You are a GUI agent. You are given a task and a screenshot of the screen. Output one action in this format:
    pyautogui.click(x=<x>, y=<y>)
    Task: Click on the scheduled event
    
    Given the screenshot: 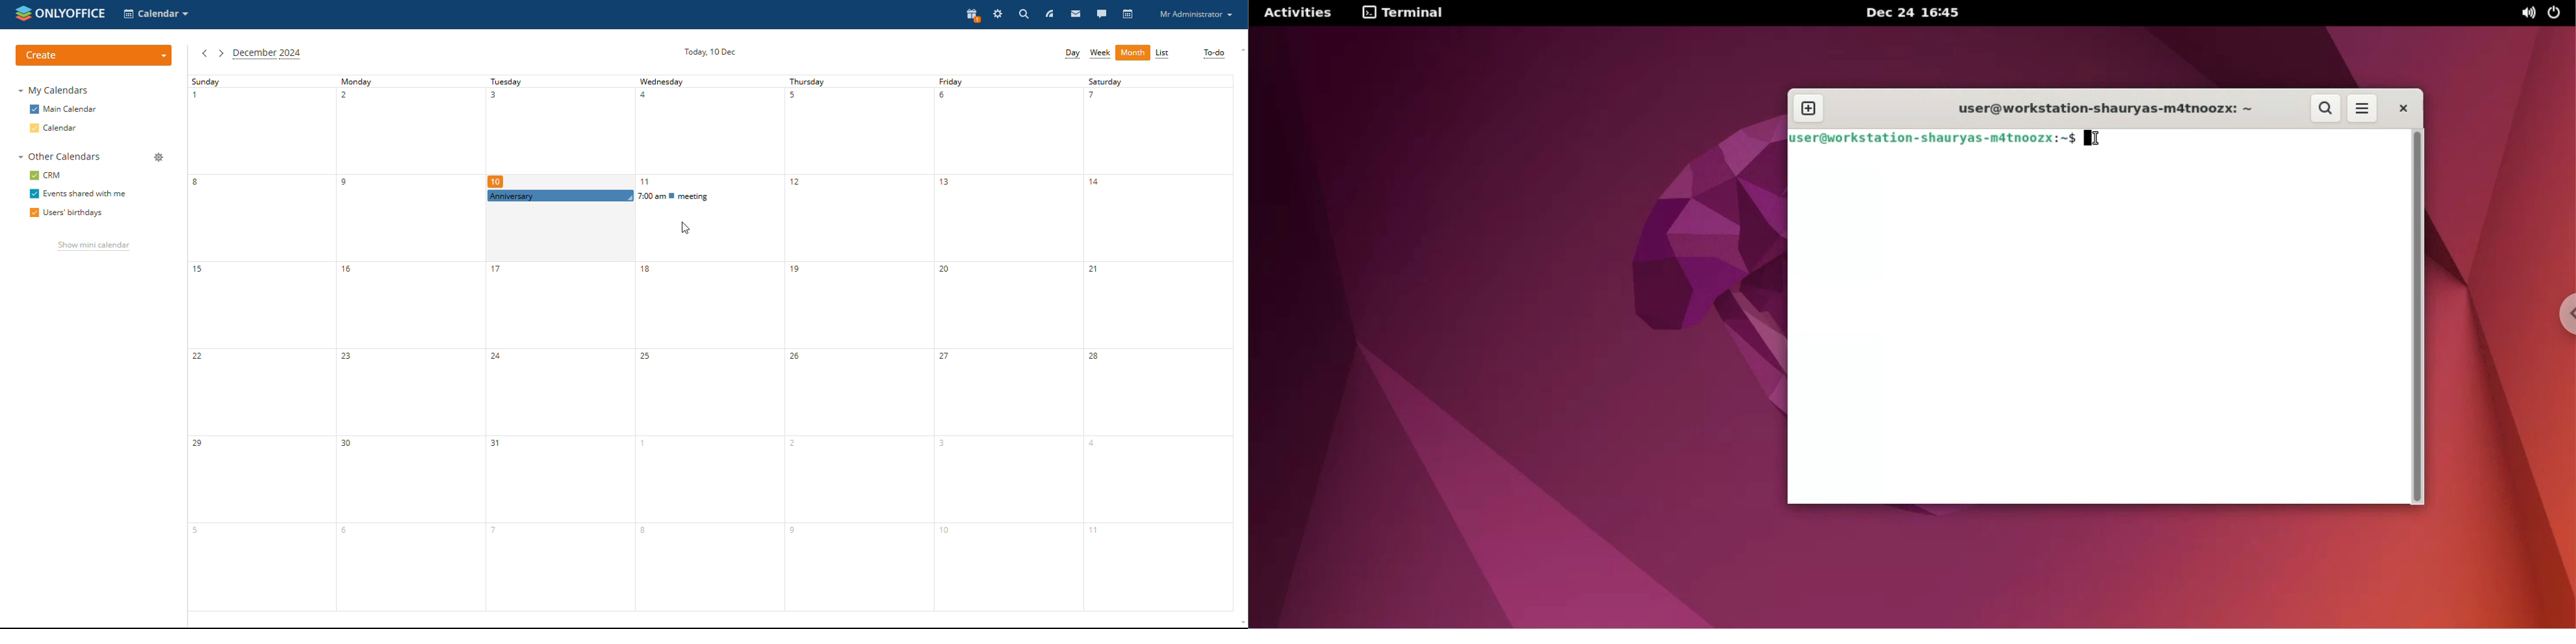 What is the action you would take?
    pyautogui.click(x=637, y=196)
    